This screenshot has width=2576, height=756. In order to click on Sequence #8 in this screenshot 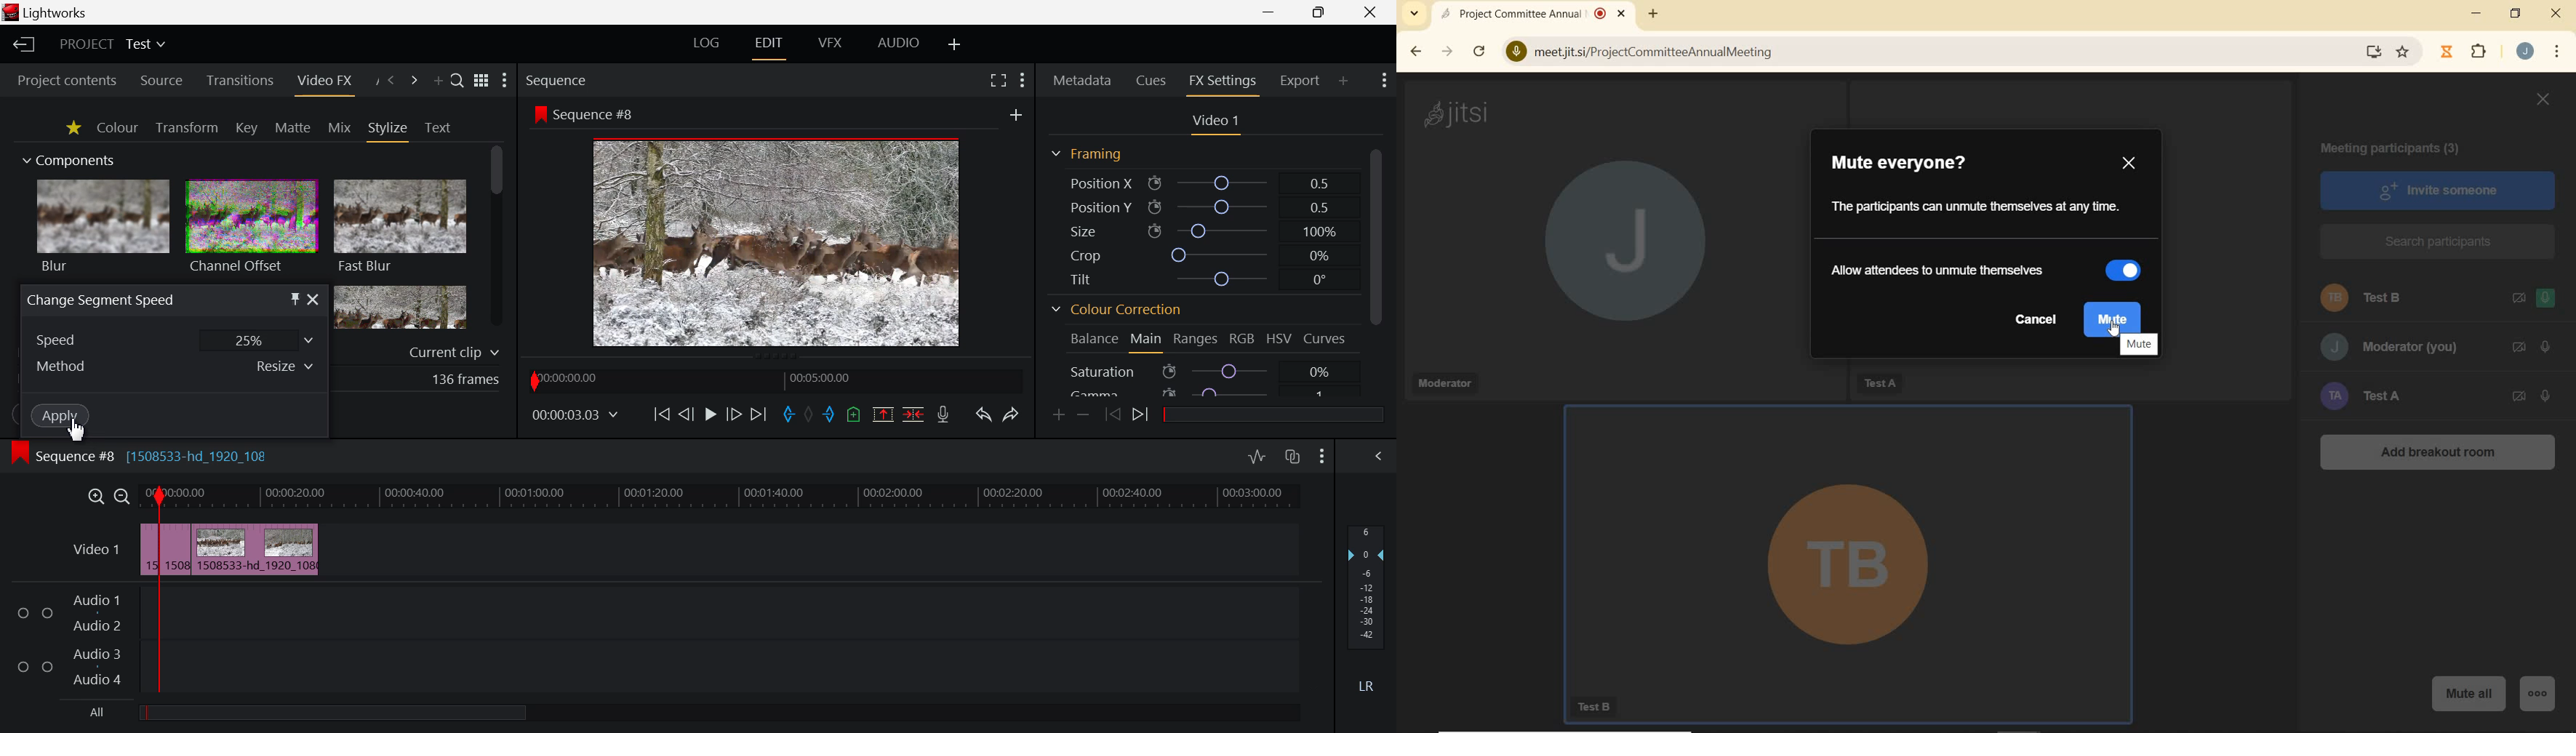, I will do `click(585, 113)`.